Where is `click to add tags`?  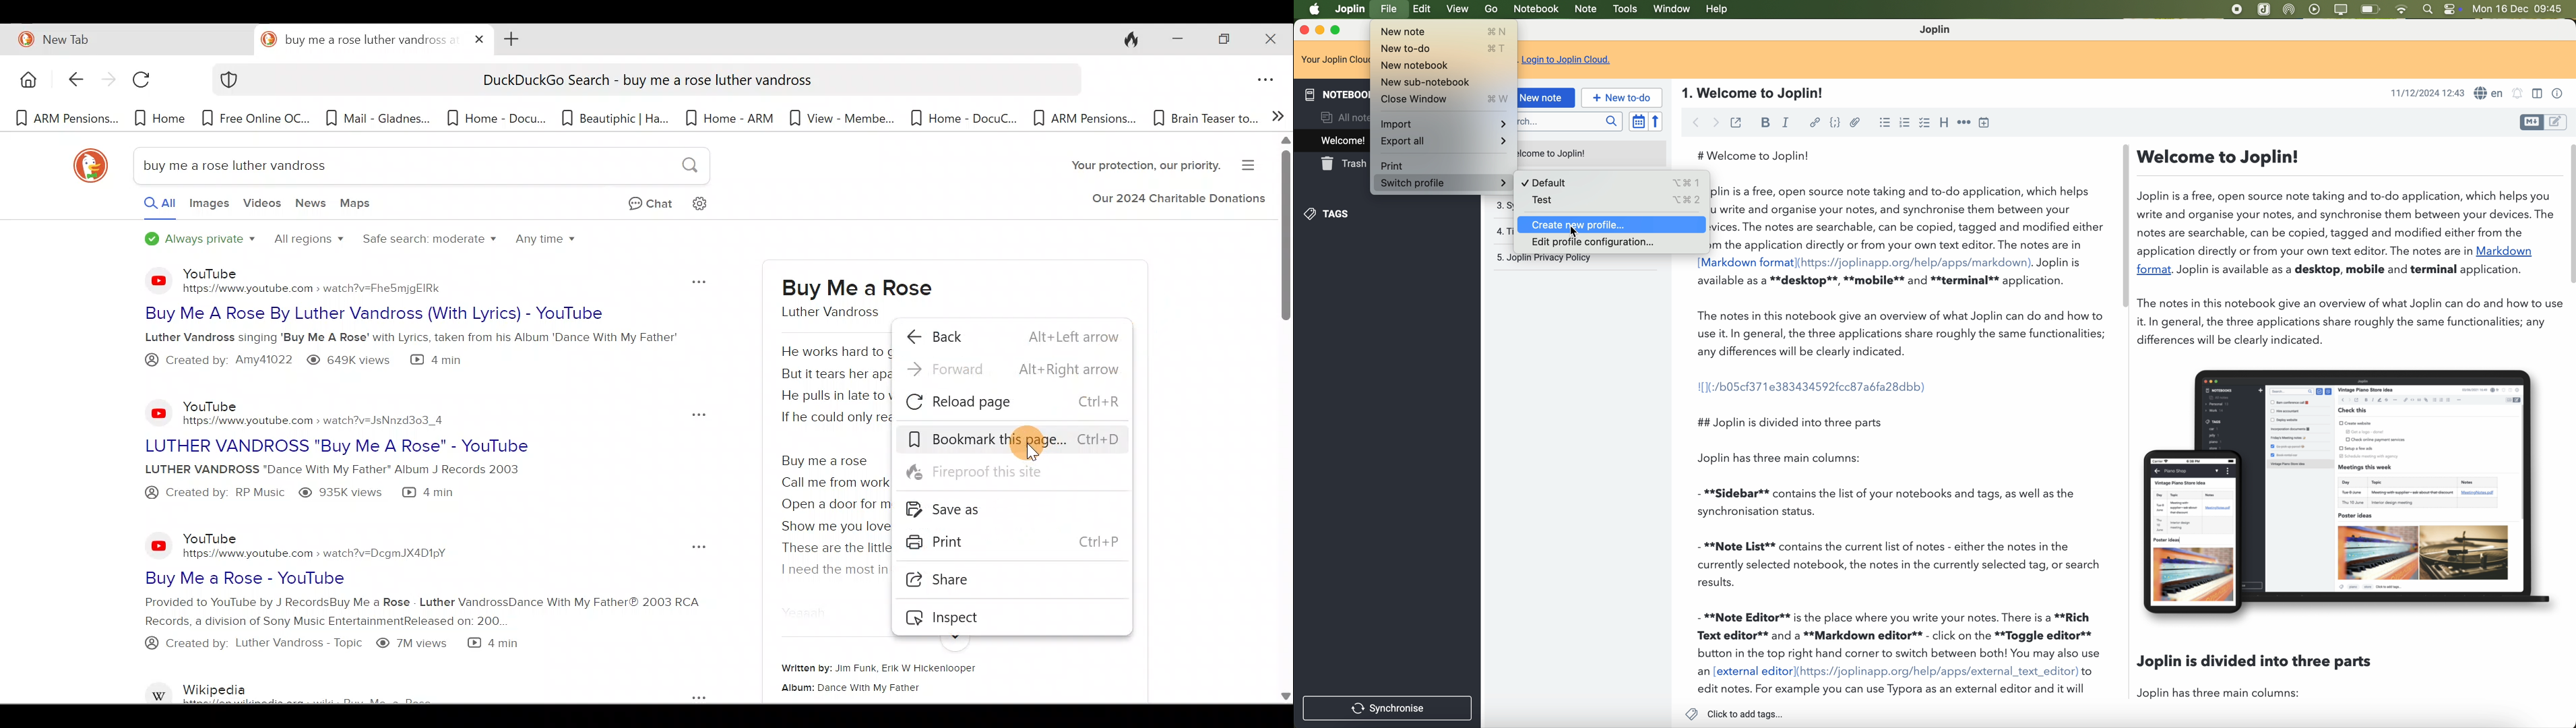 click to add tags is located at coordinates (1735, 713).